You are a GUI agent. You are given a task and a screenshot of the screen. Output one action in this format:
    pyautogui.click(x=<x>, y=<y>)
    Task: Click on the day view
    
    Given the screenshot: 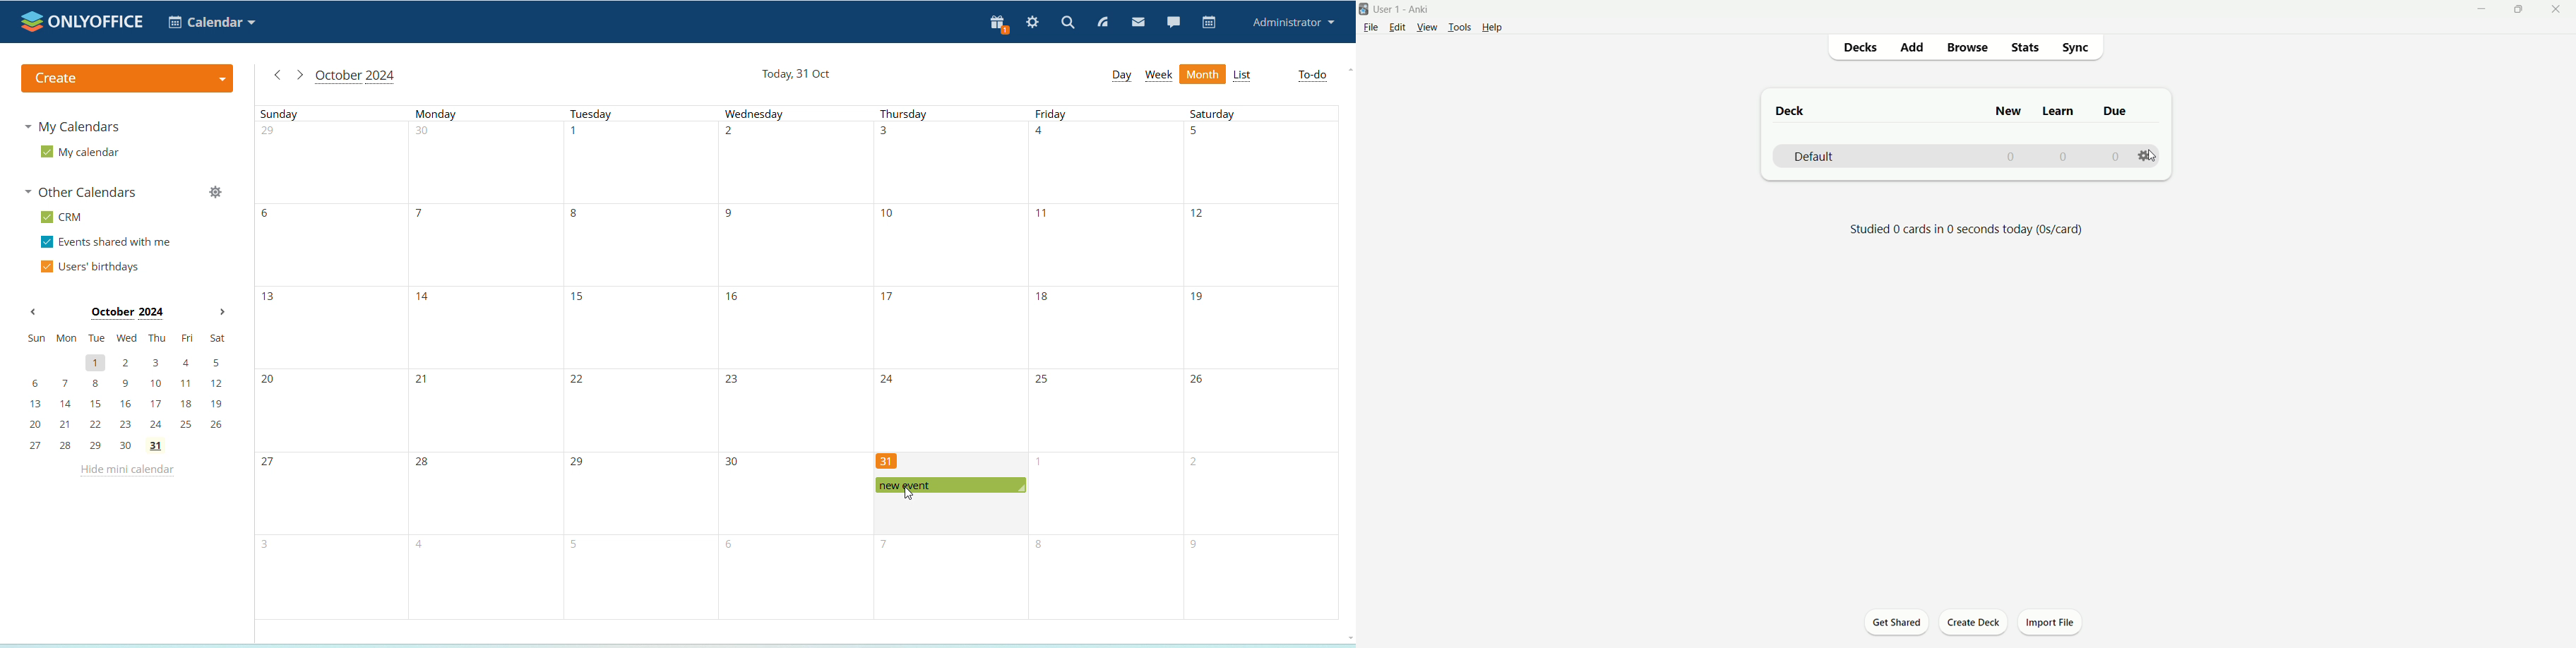 What is the action you would take?
    pyautogui.click(x=1121, y=75)
    